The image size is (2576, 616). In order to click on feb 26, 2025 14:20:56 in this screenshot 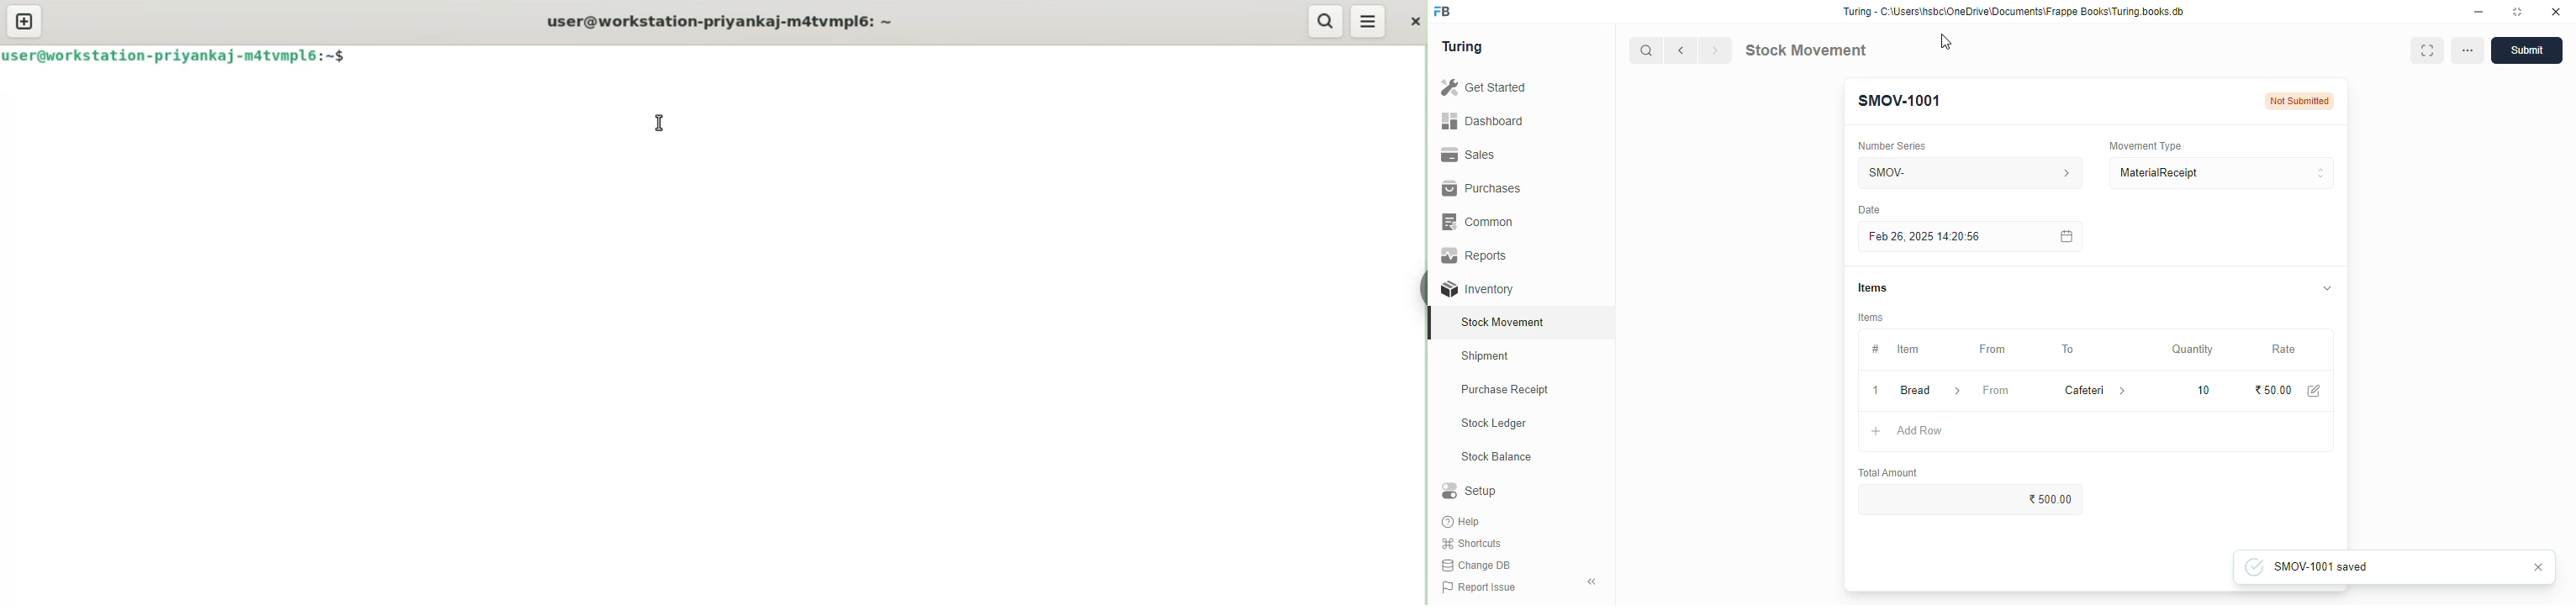, I will do `click(1928, 237)`.